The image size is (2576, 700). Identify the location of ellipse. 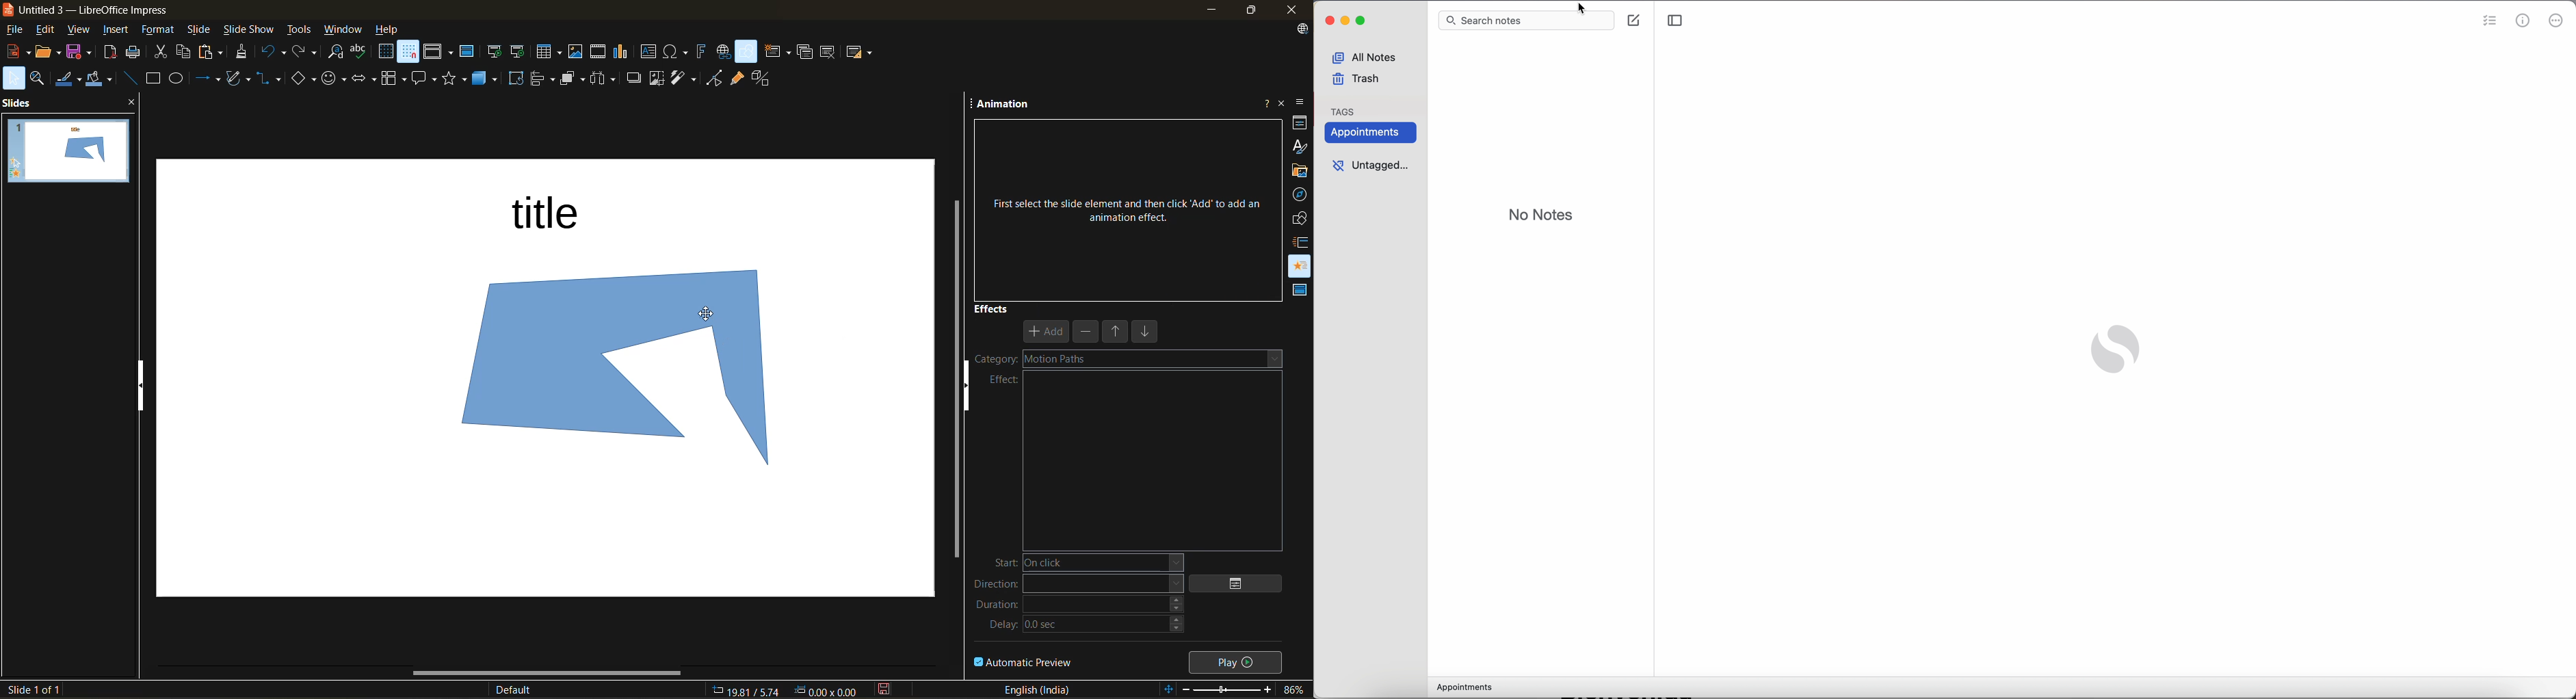
(179, 79).